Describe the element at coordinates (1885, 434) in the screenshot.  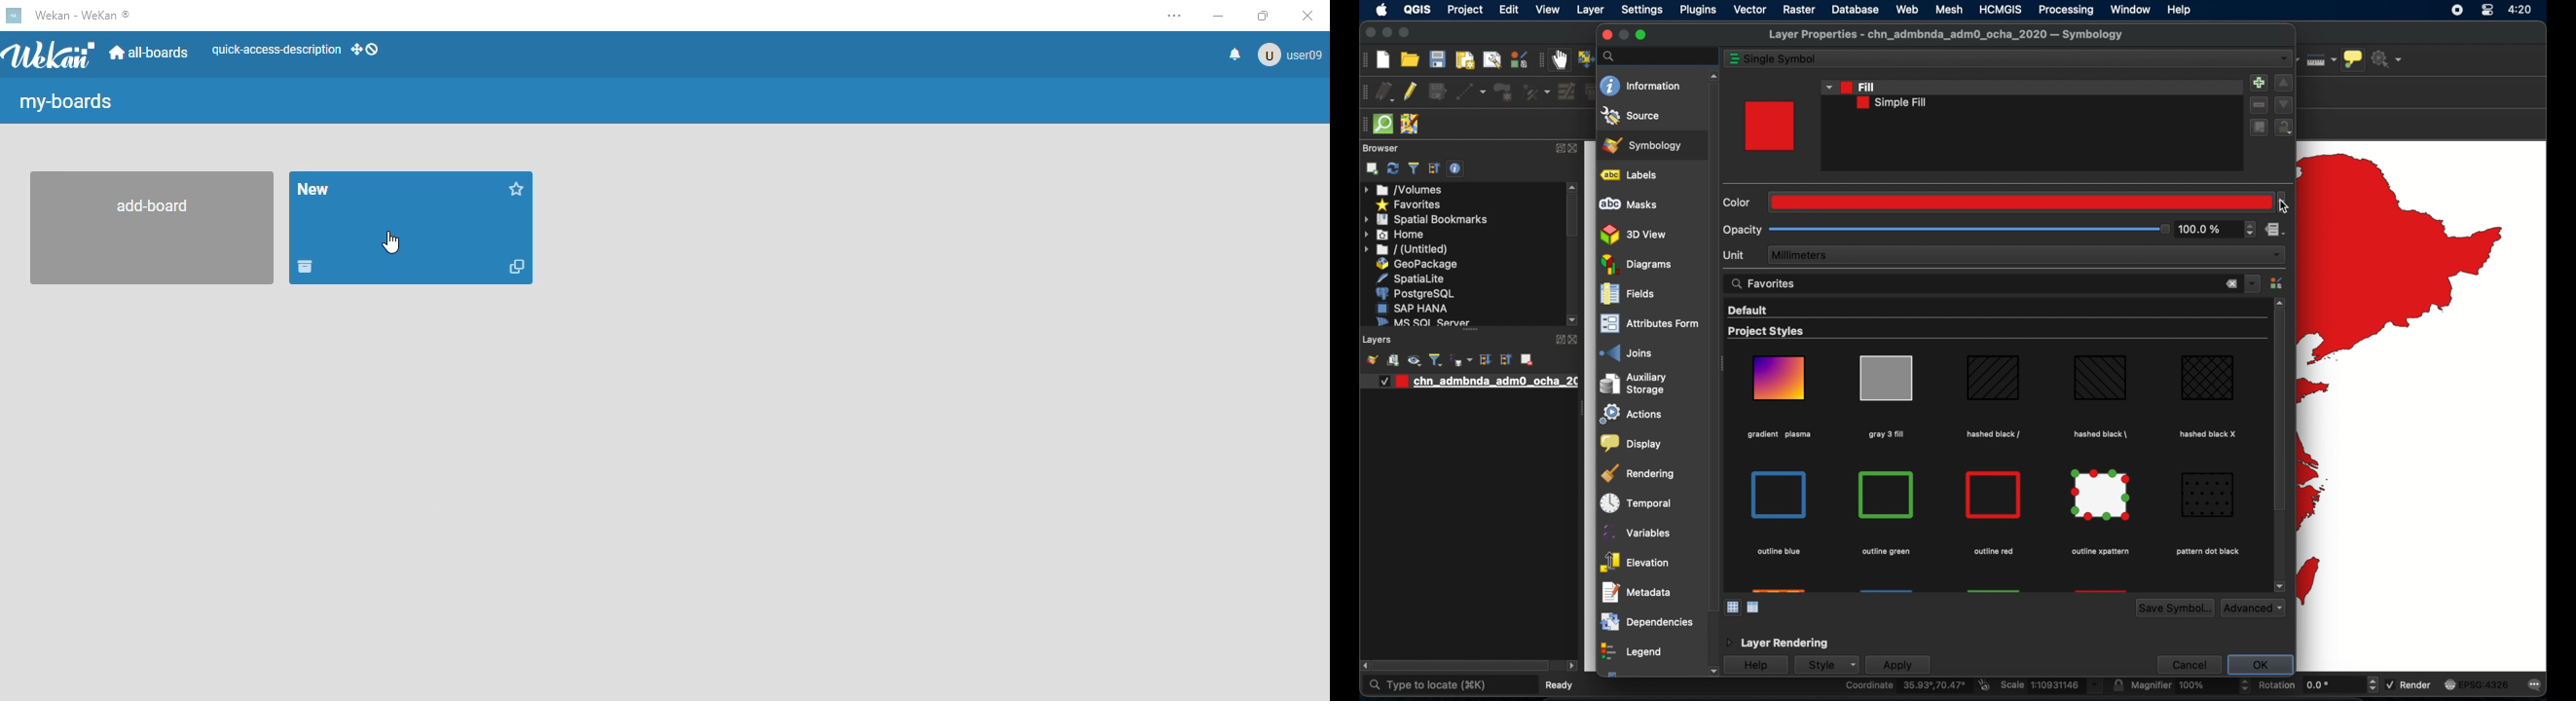
I see `gray 3 fill` at that location.